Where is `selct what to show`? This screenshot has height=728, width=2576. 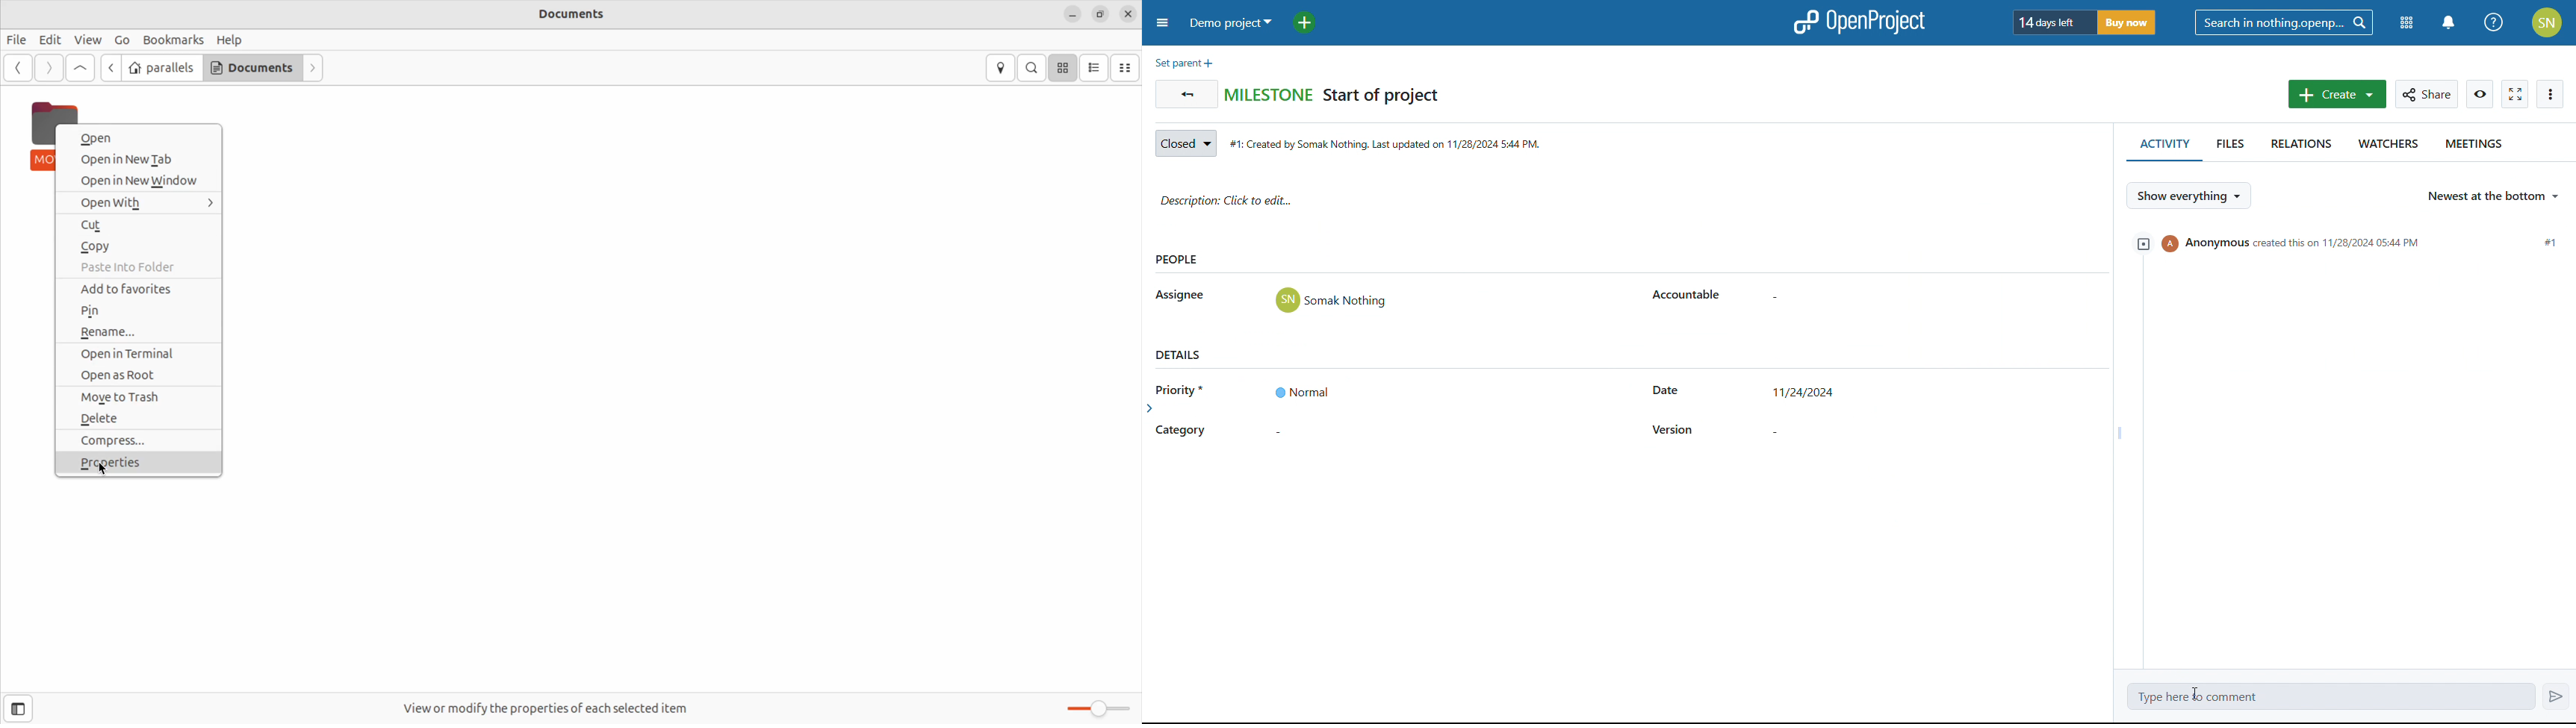
selct what to show is located at coordinates (2188, 195).